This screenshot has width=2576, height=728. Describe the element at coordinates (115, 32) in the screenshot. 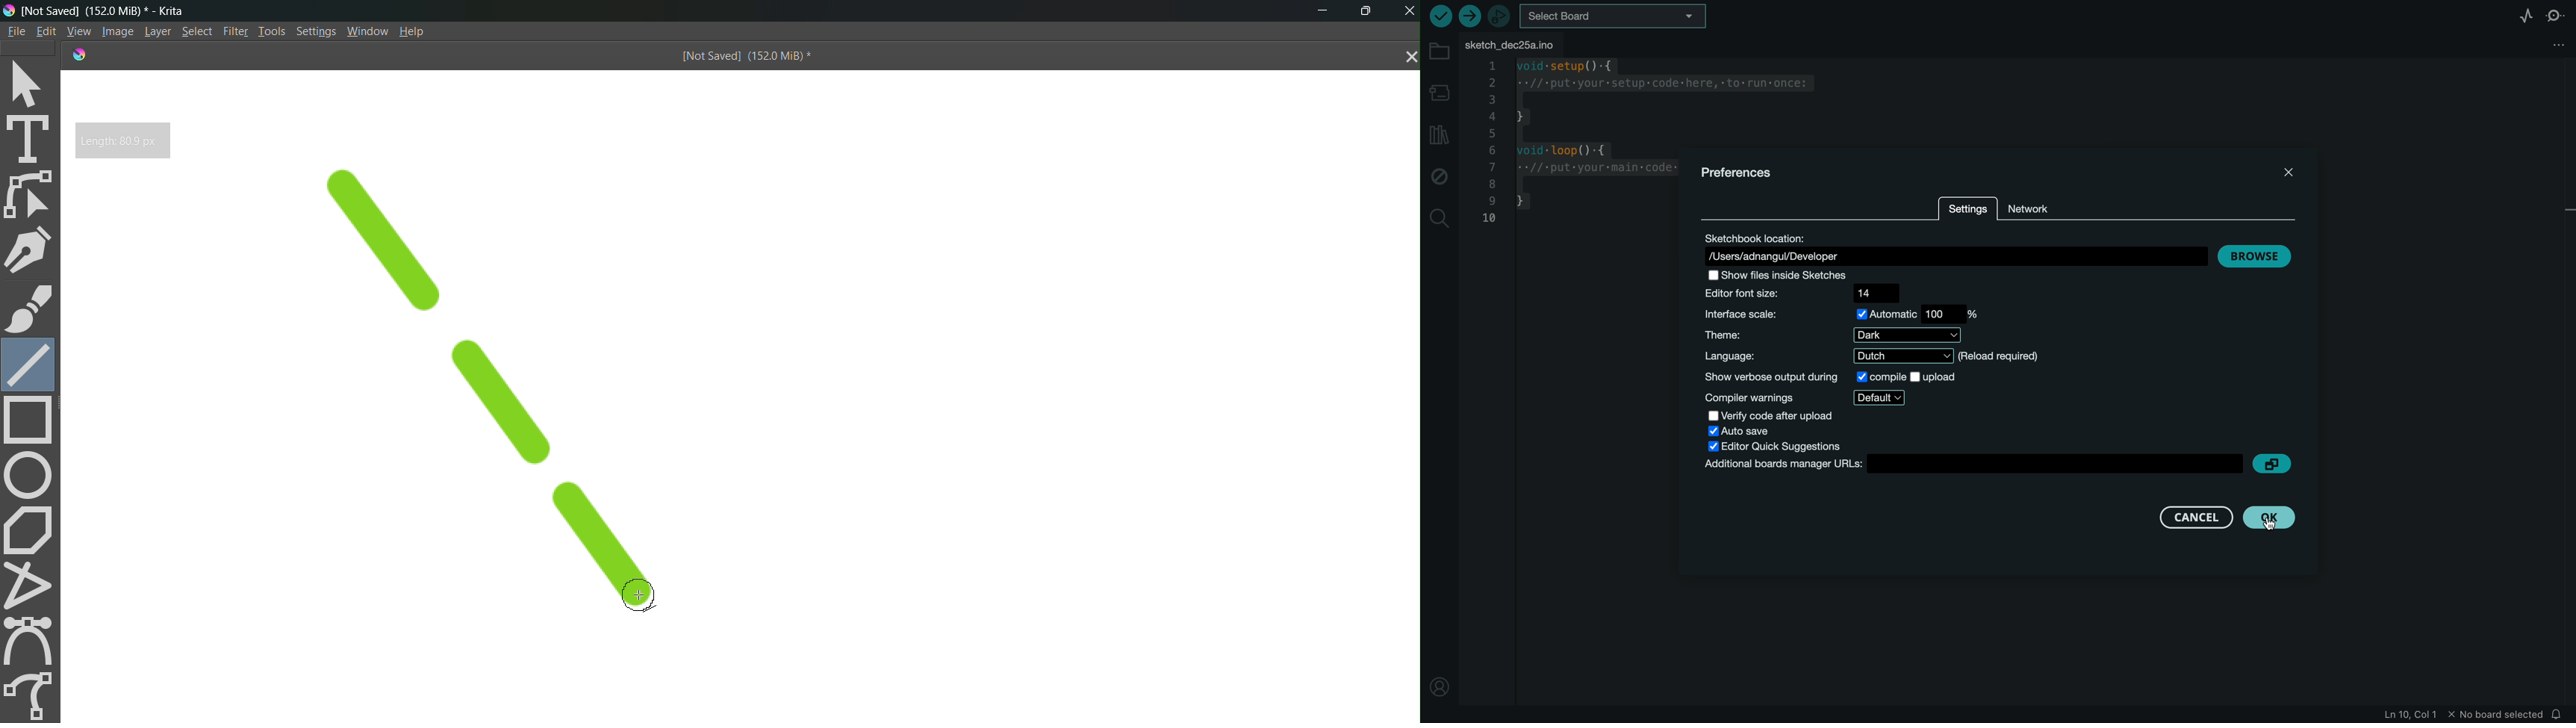

I see `Image` at that location.